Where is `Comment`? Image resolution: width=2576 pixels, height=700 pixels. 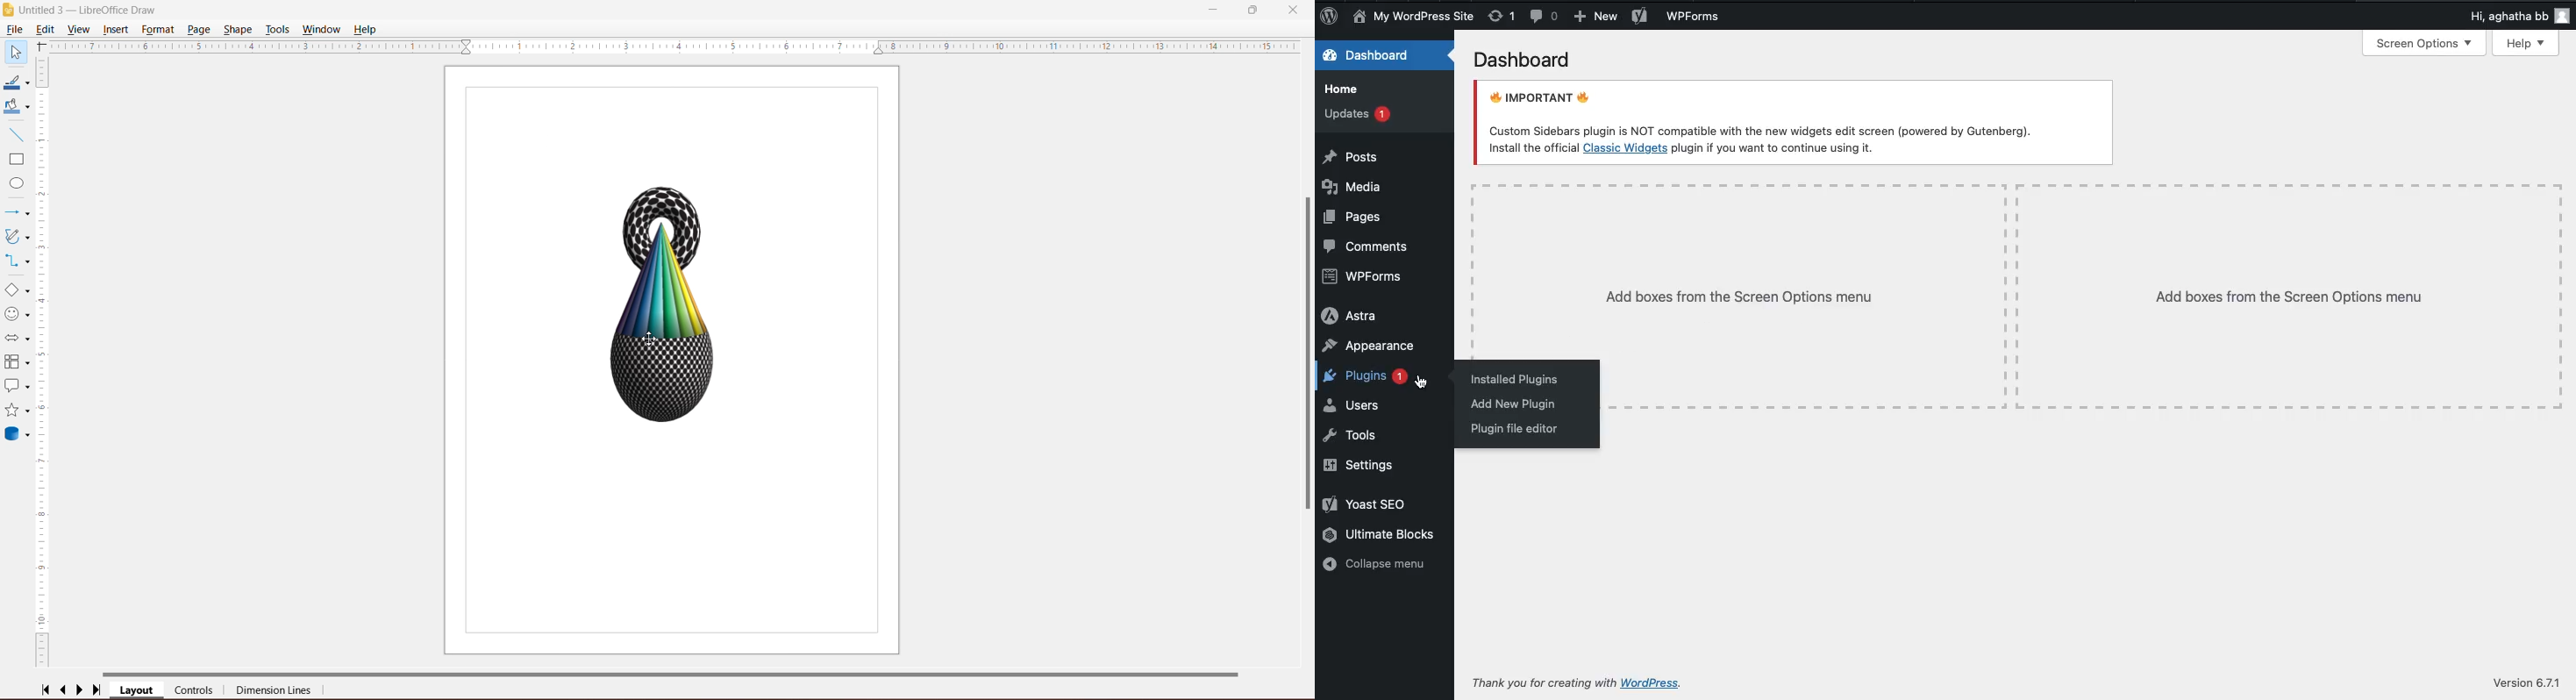
Comment is located at coordinates (1544, 18).